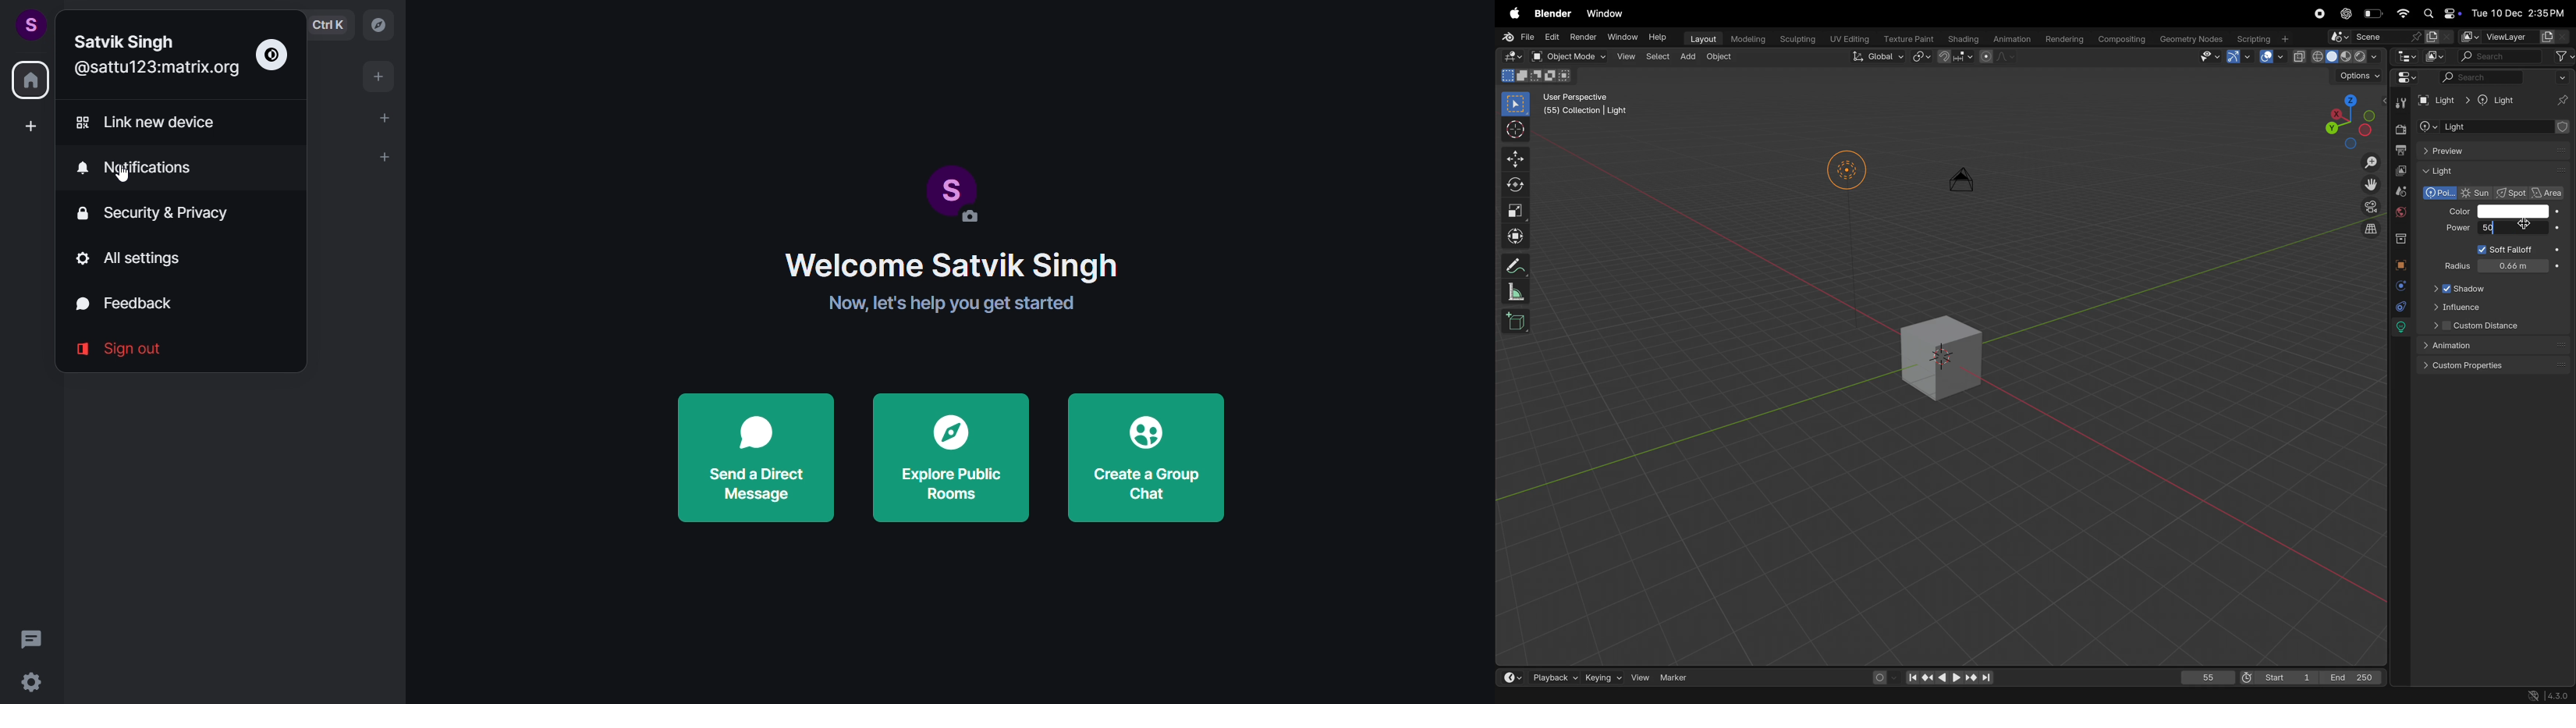  Describe the element at coordinates (24, 23) in the screenshot. I see `user` at that location.